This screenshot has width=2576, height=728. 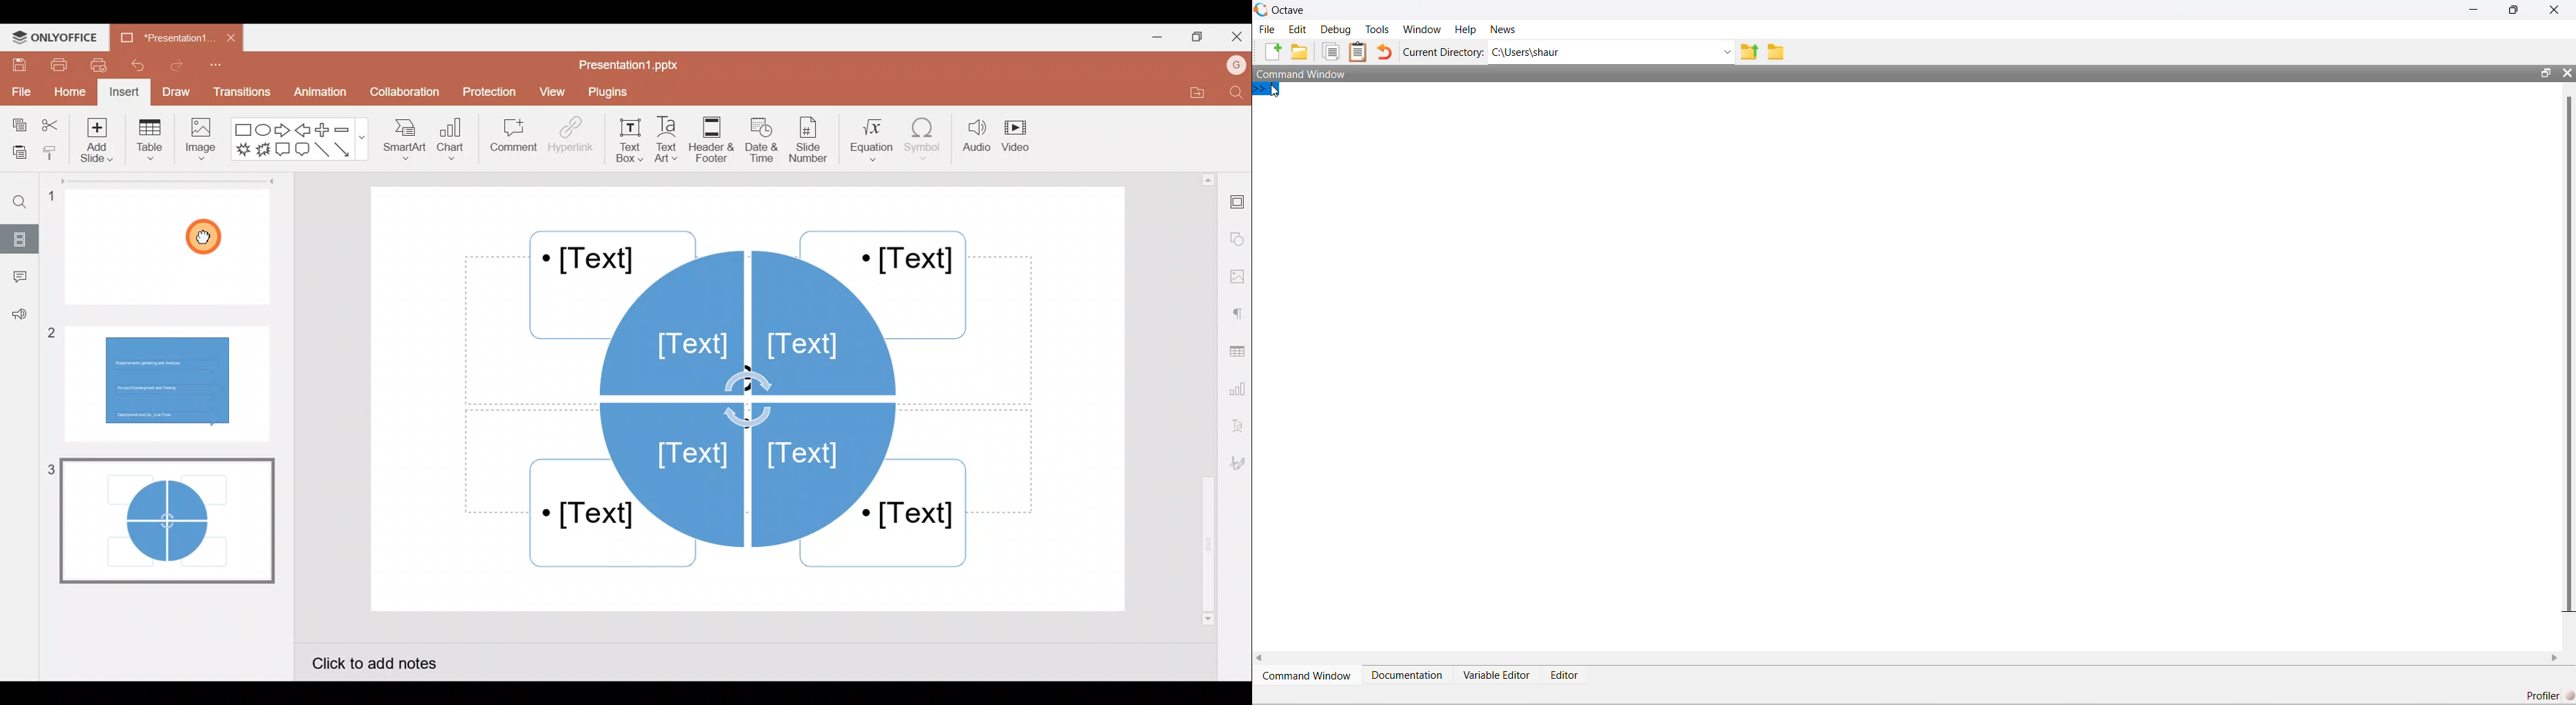 I want to click on Table settings, so click(x=1238, y=351).